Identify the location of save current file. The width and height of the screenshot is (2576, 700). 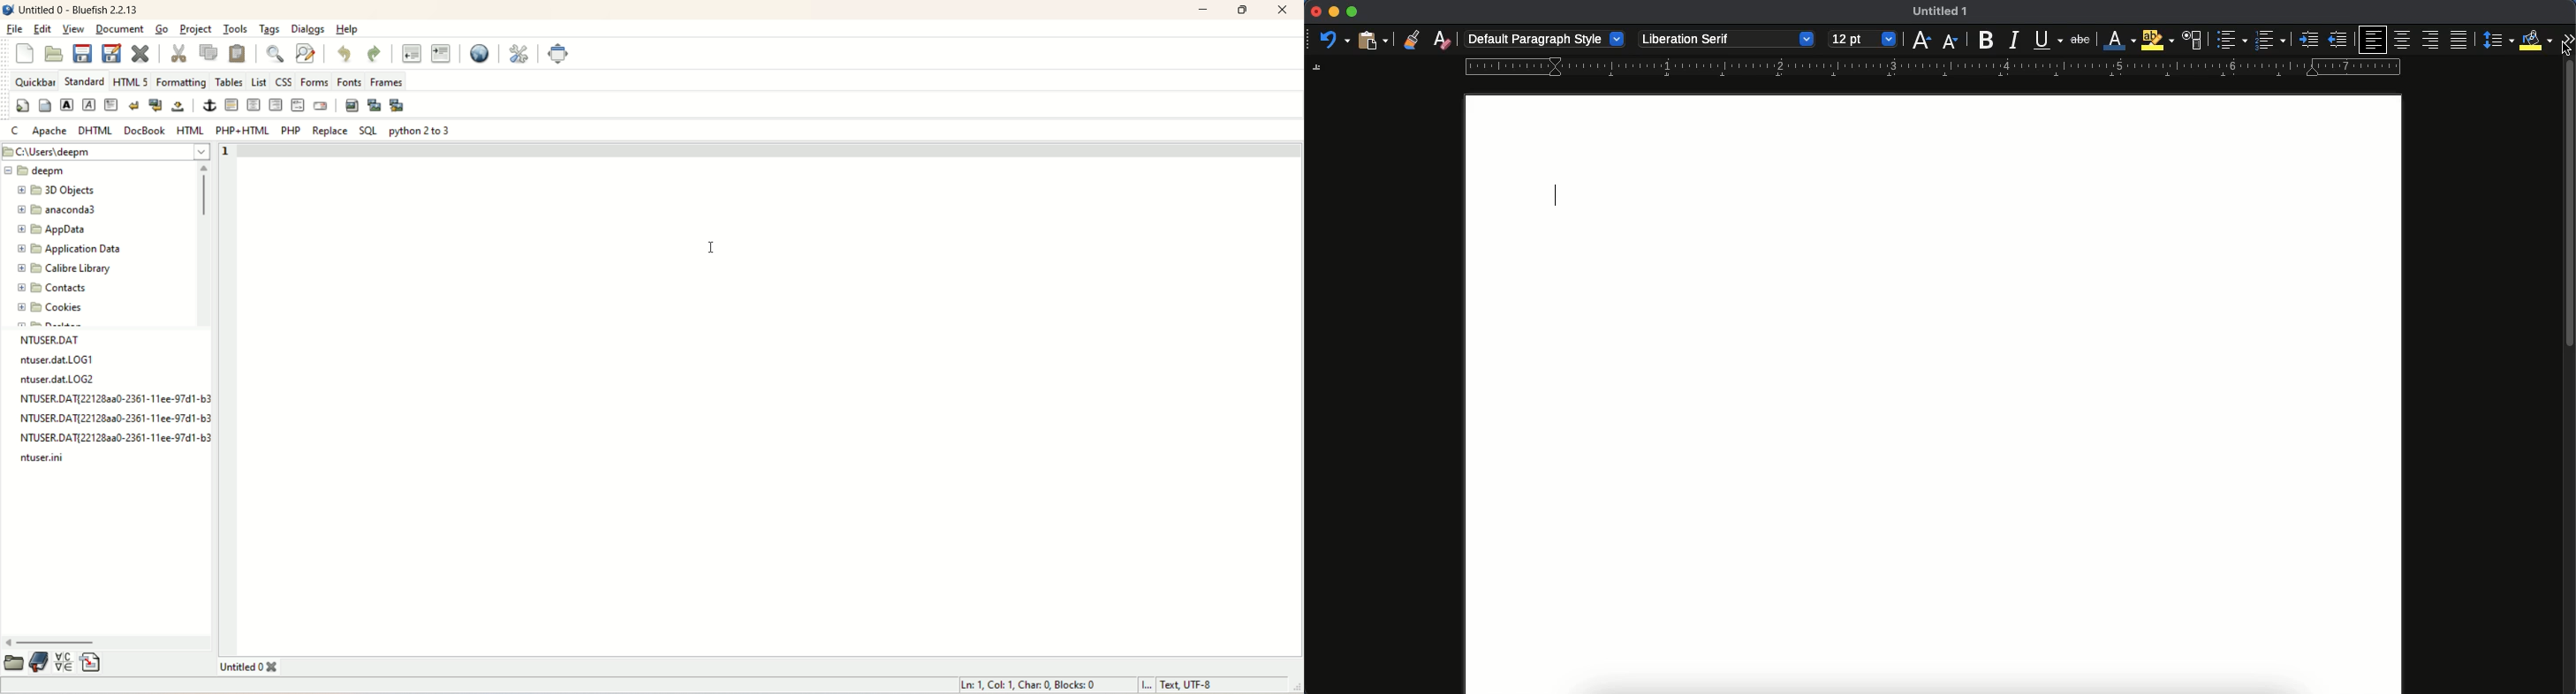
(82, 54).